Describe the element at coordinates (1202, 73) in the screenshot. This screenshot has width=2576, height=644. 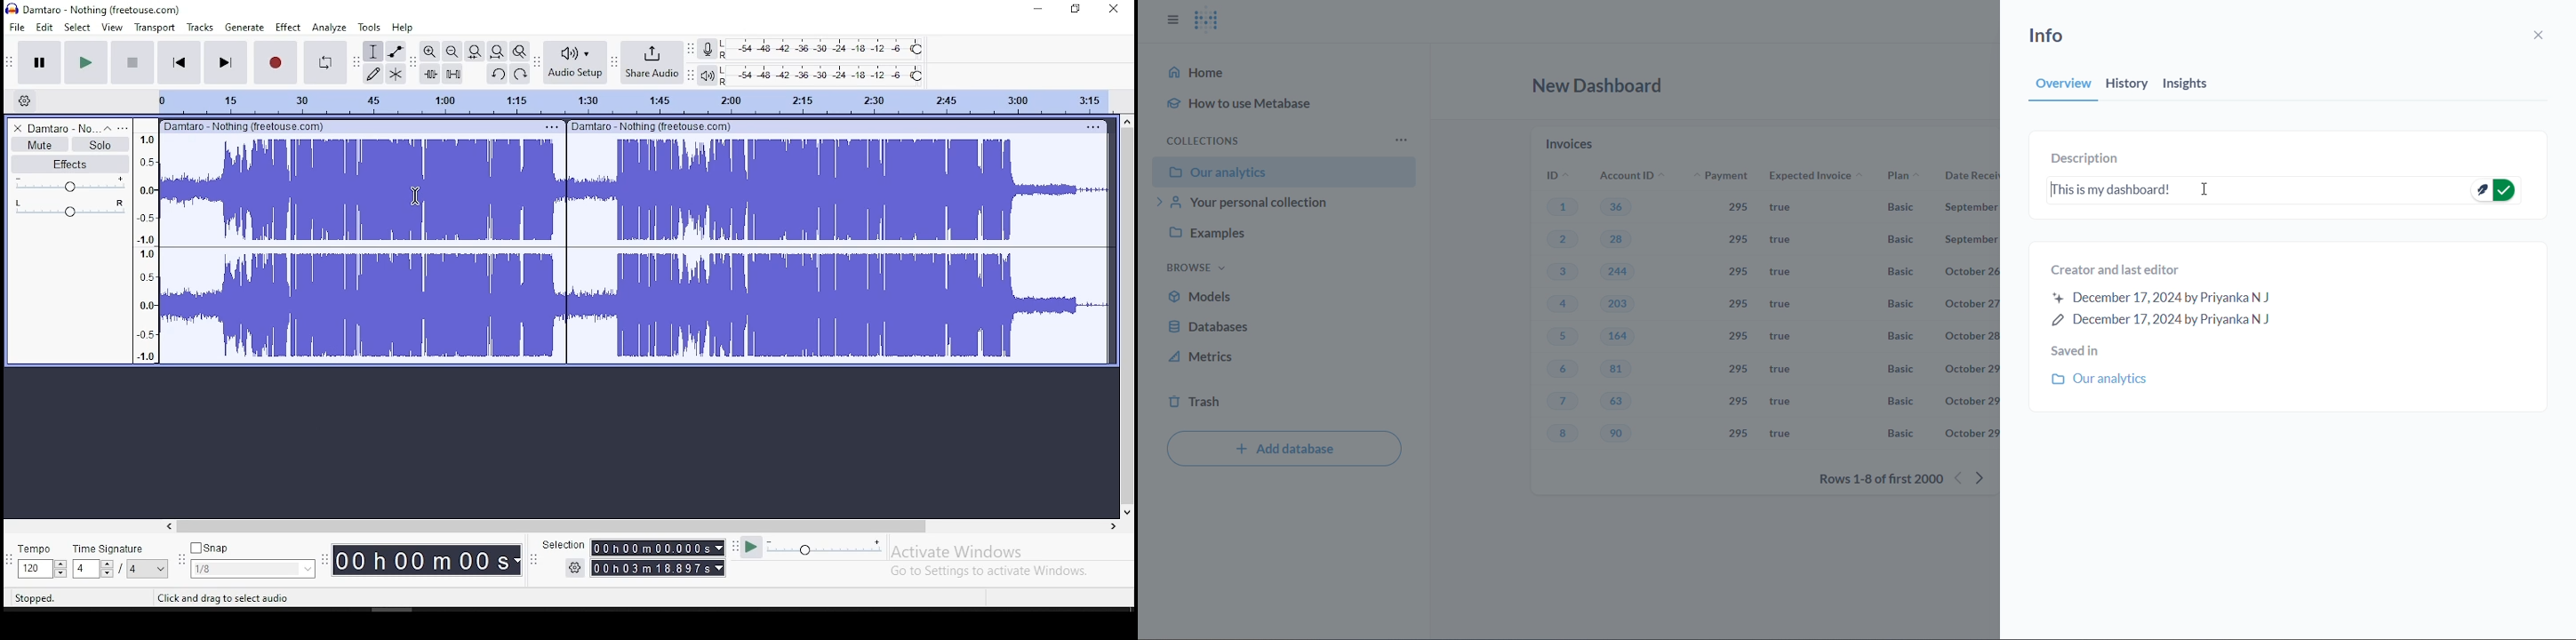
I see `home` at that location.